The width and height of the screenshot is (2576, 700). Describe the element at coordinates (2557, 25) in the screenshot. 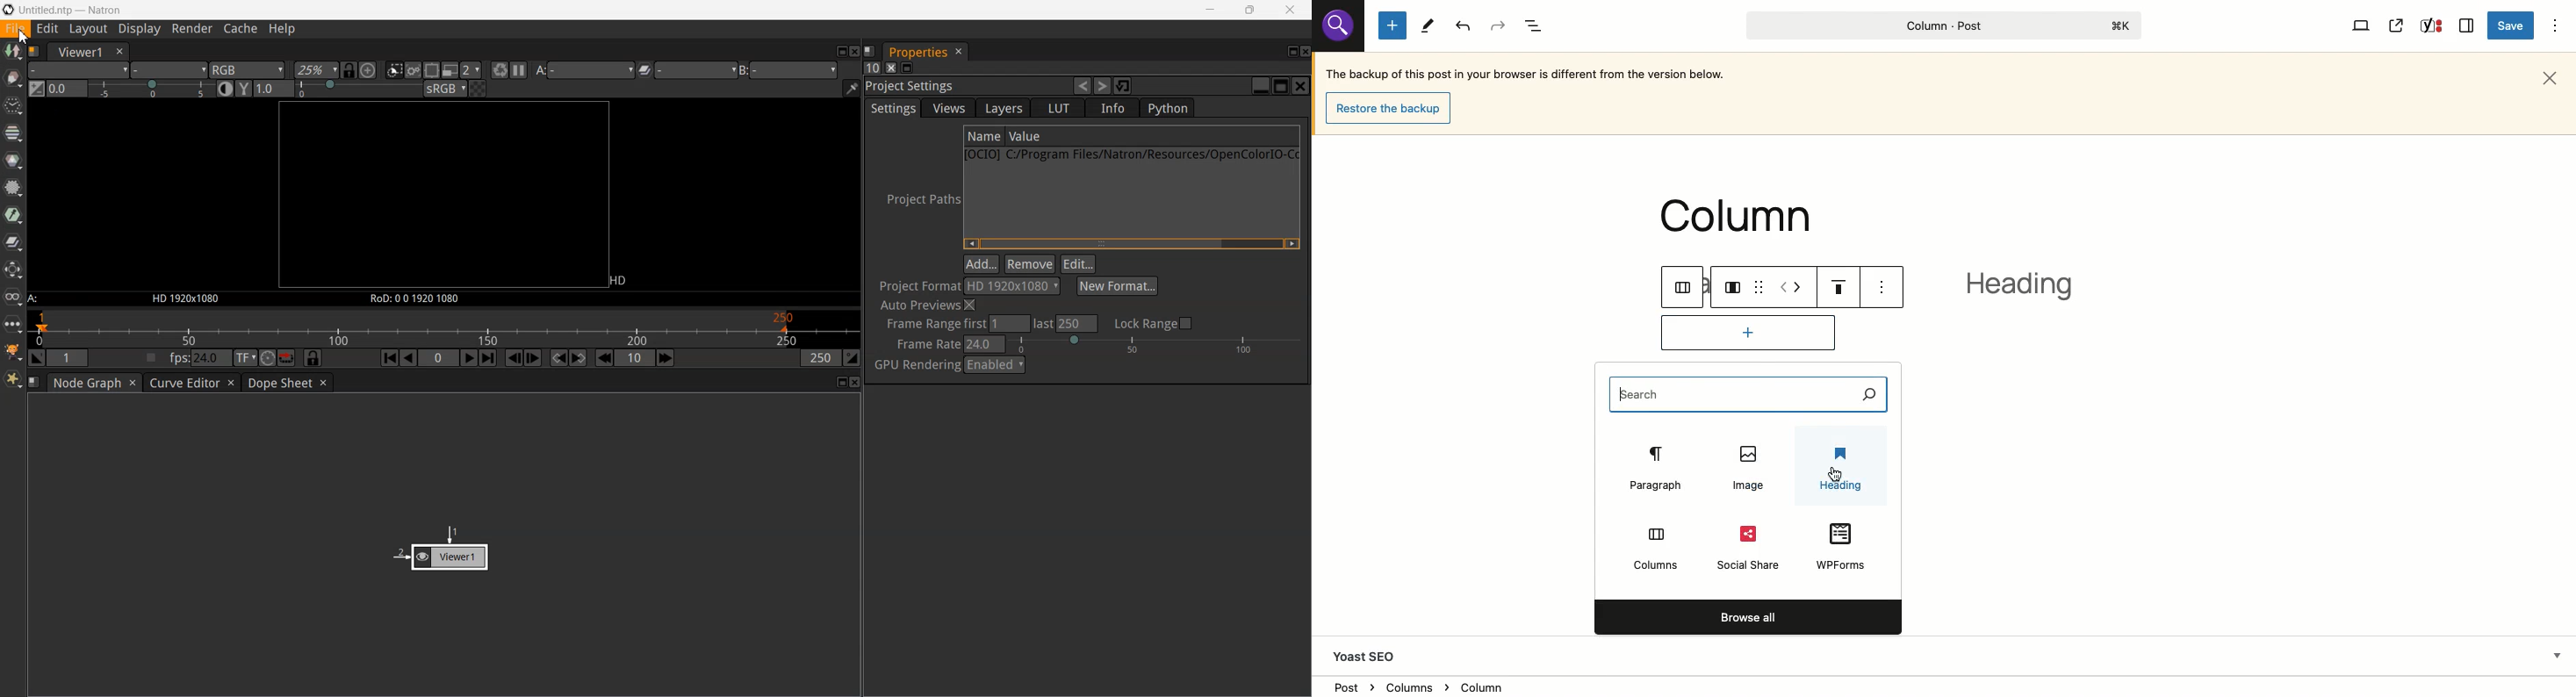

I see `Options` at that location.